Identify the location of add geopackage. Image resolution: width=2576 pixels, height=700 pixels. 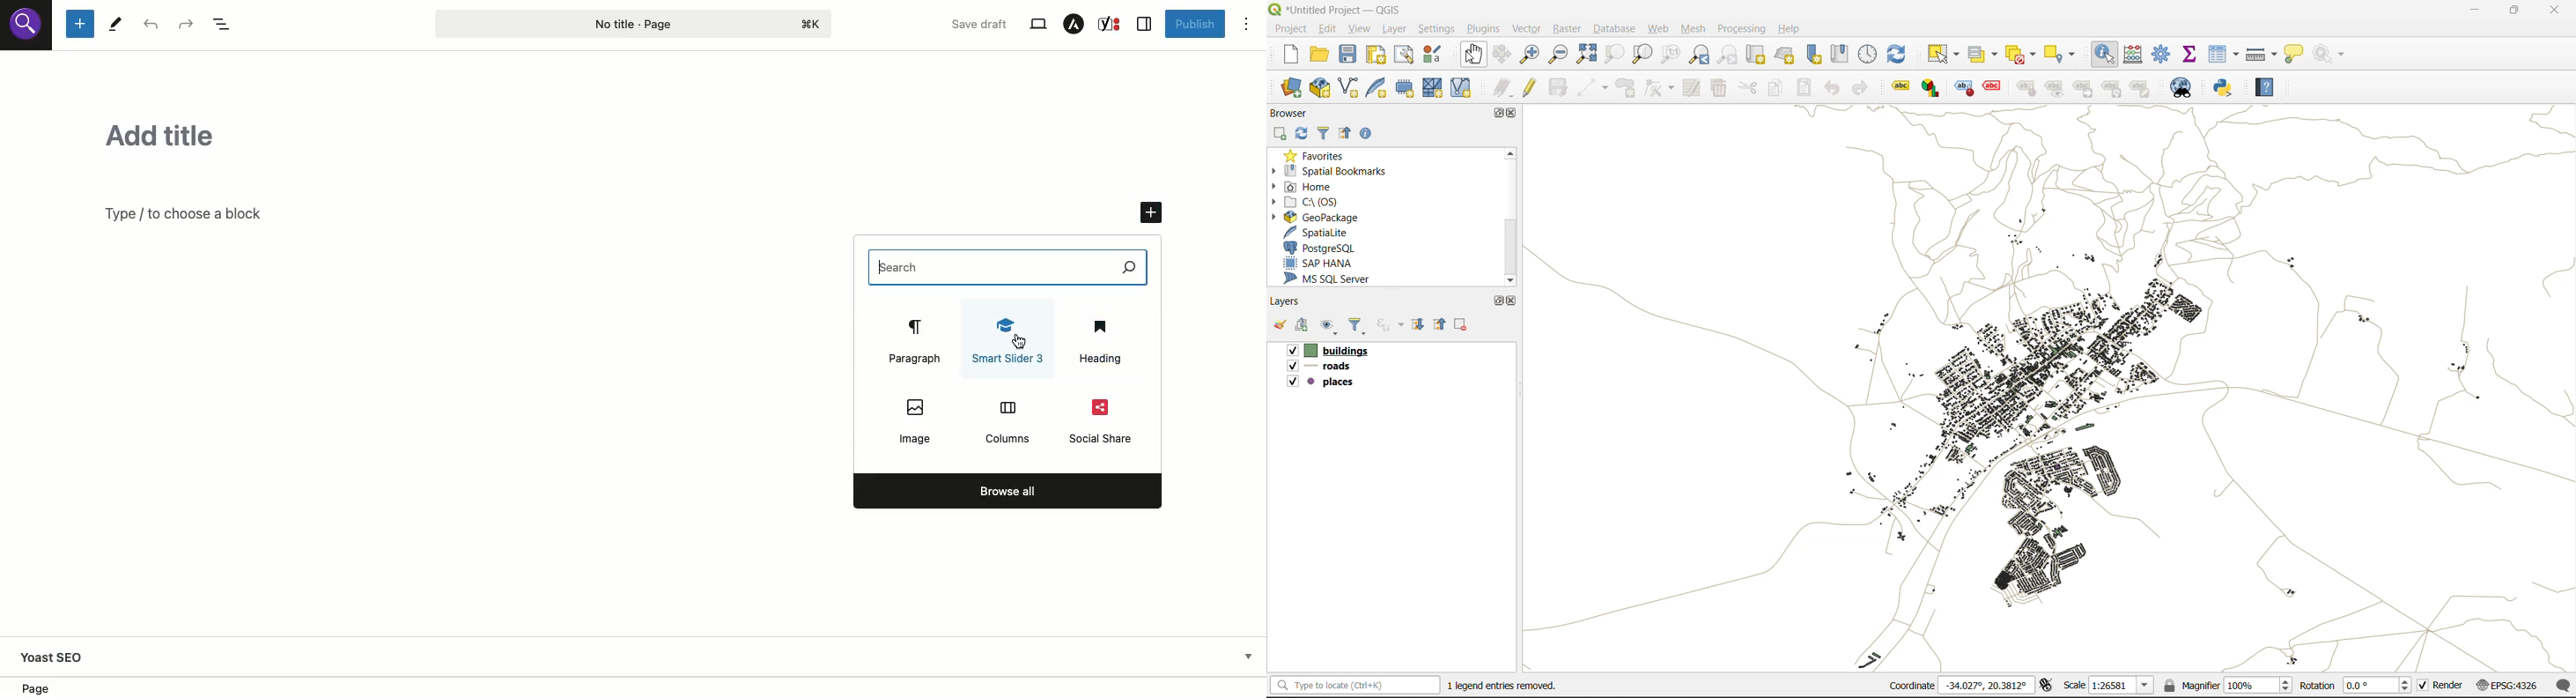
(1322, 87).